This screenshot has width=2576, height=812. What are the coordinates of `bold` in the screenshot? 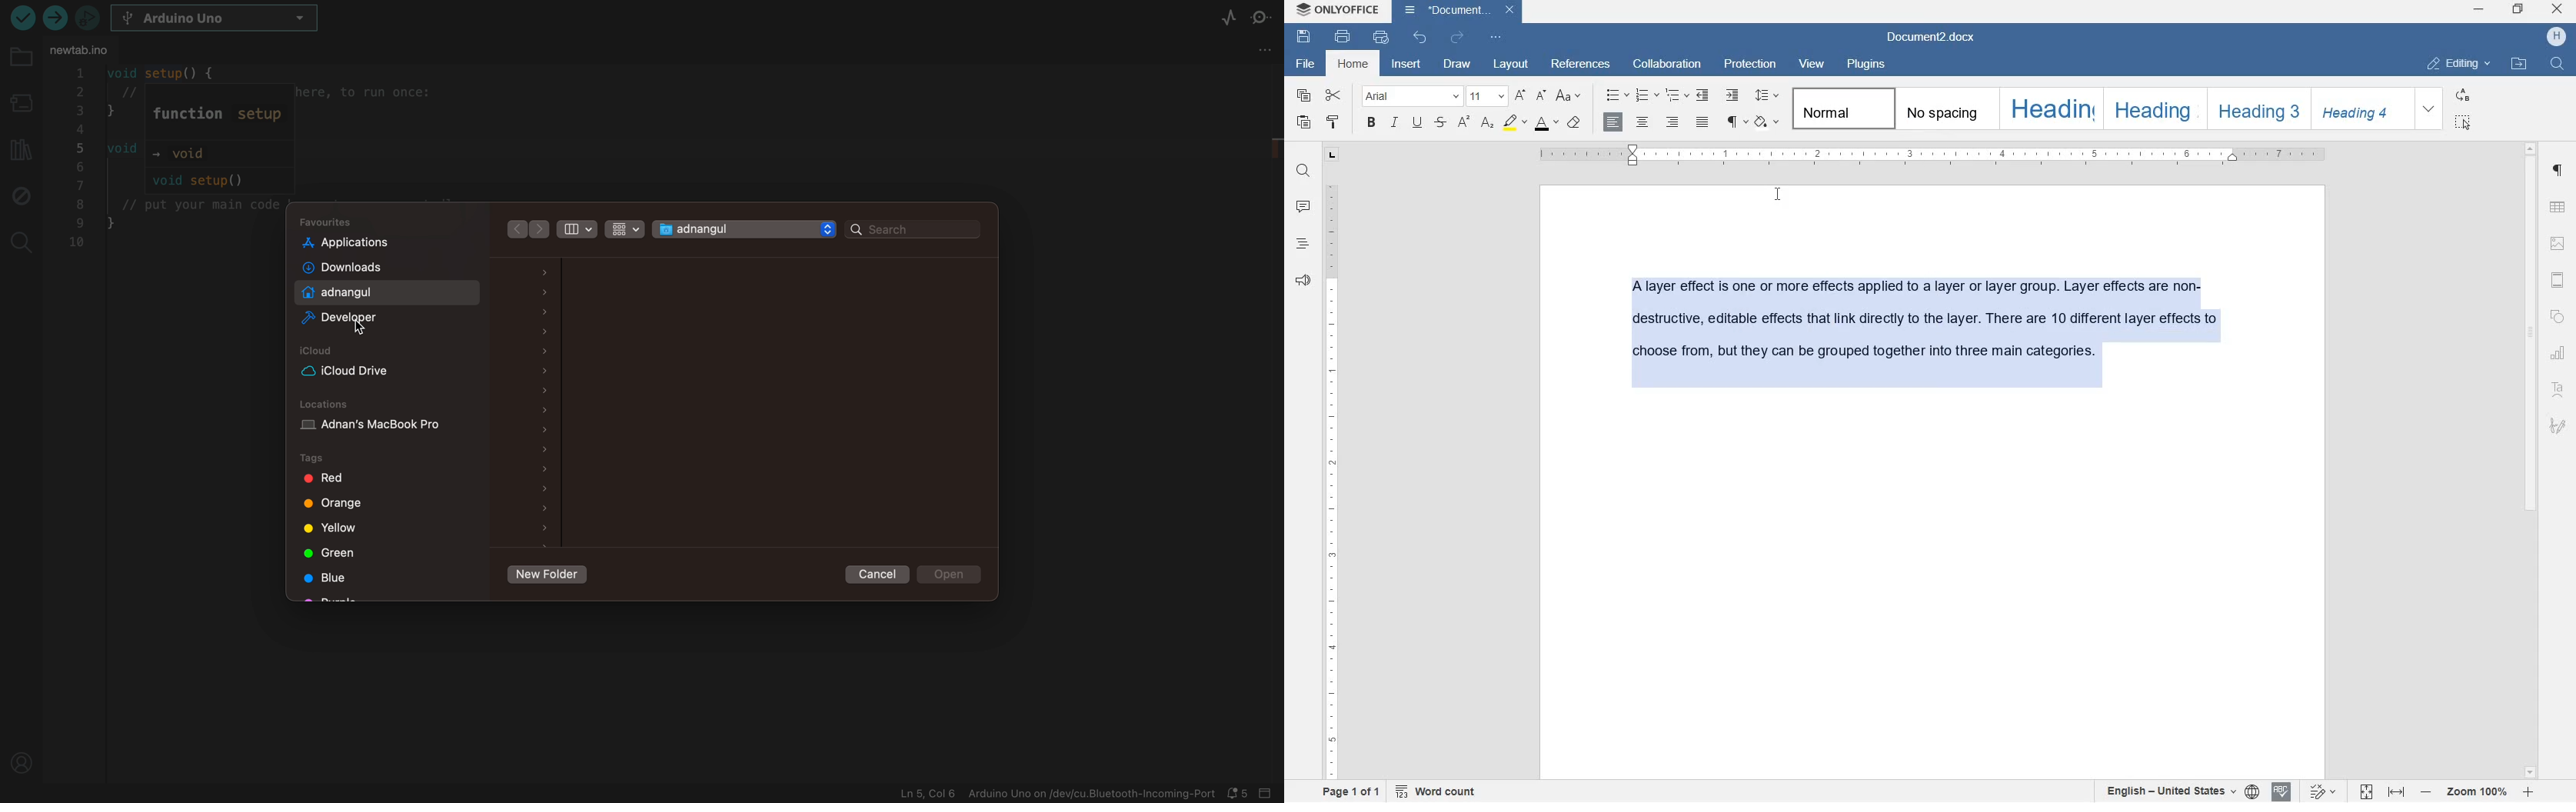 It's located at (1373, 123).